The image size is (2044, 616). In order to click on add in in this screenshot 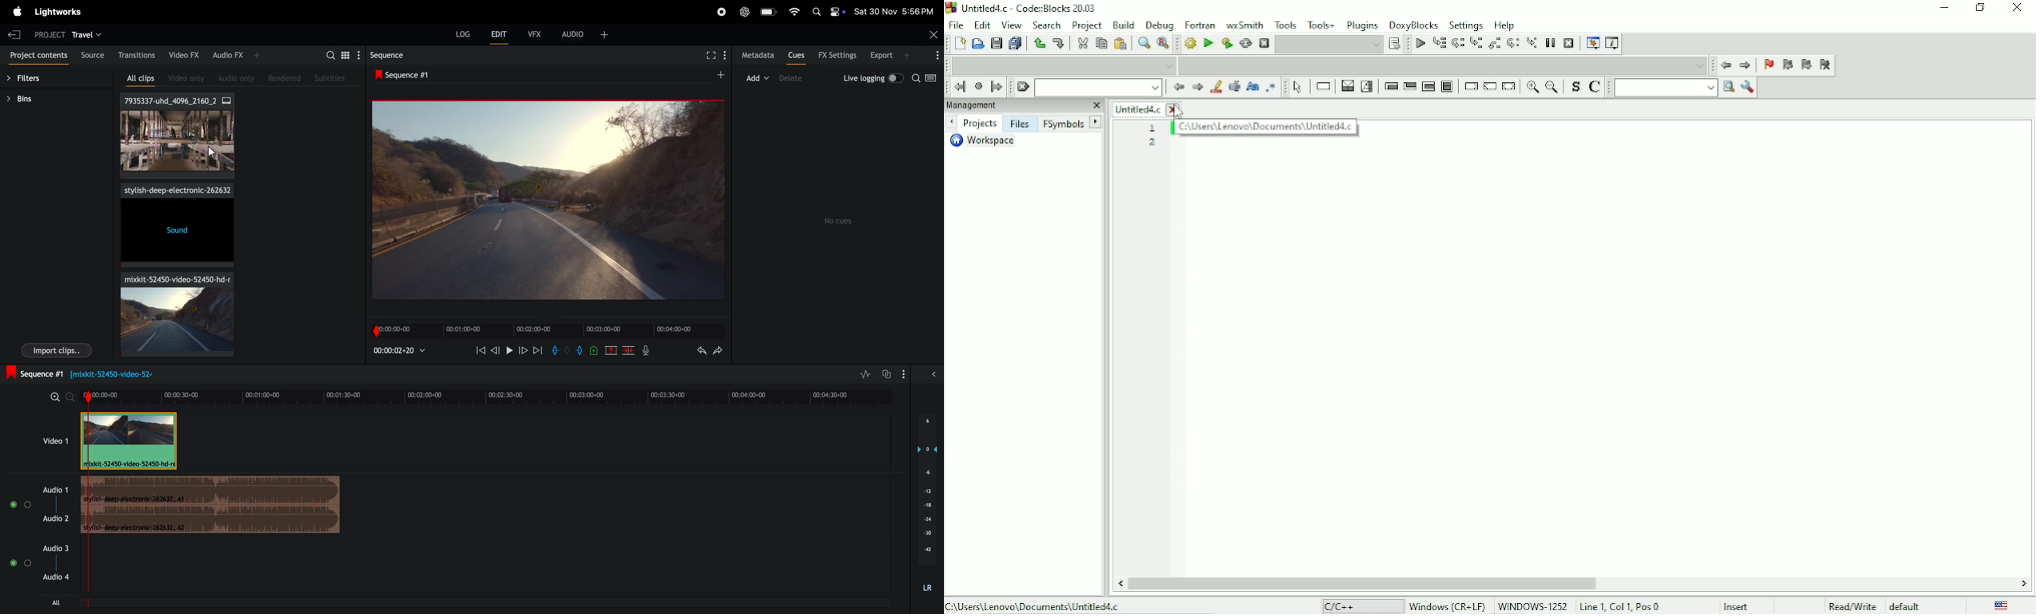, I will do `click(556, 350)`.